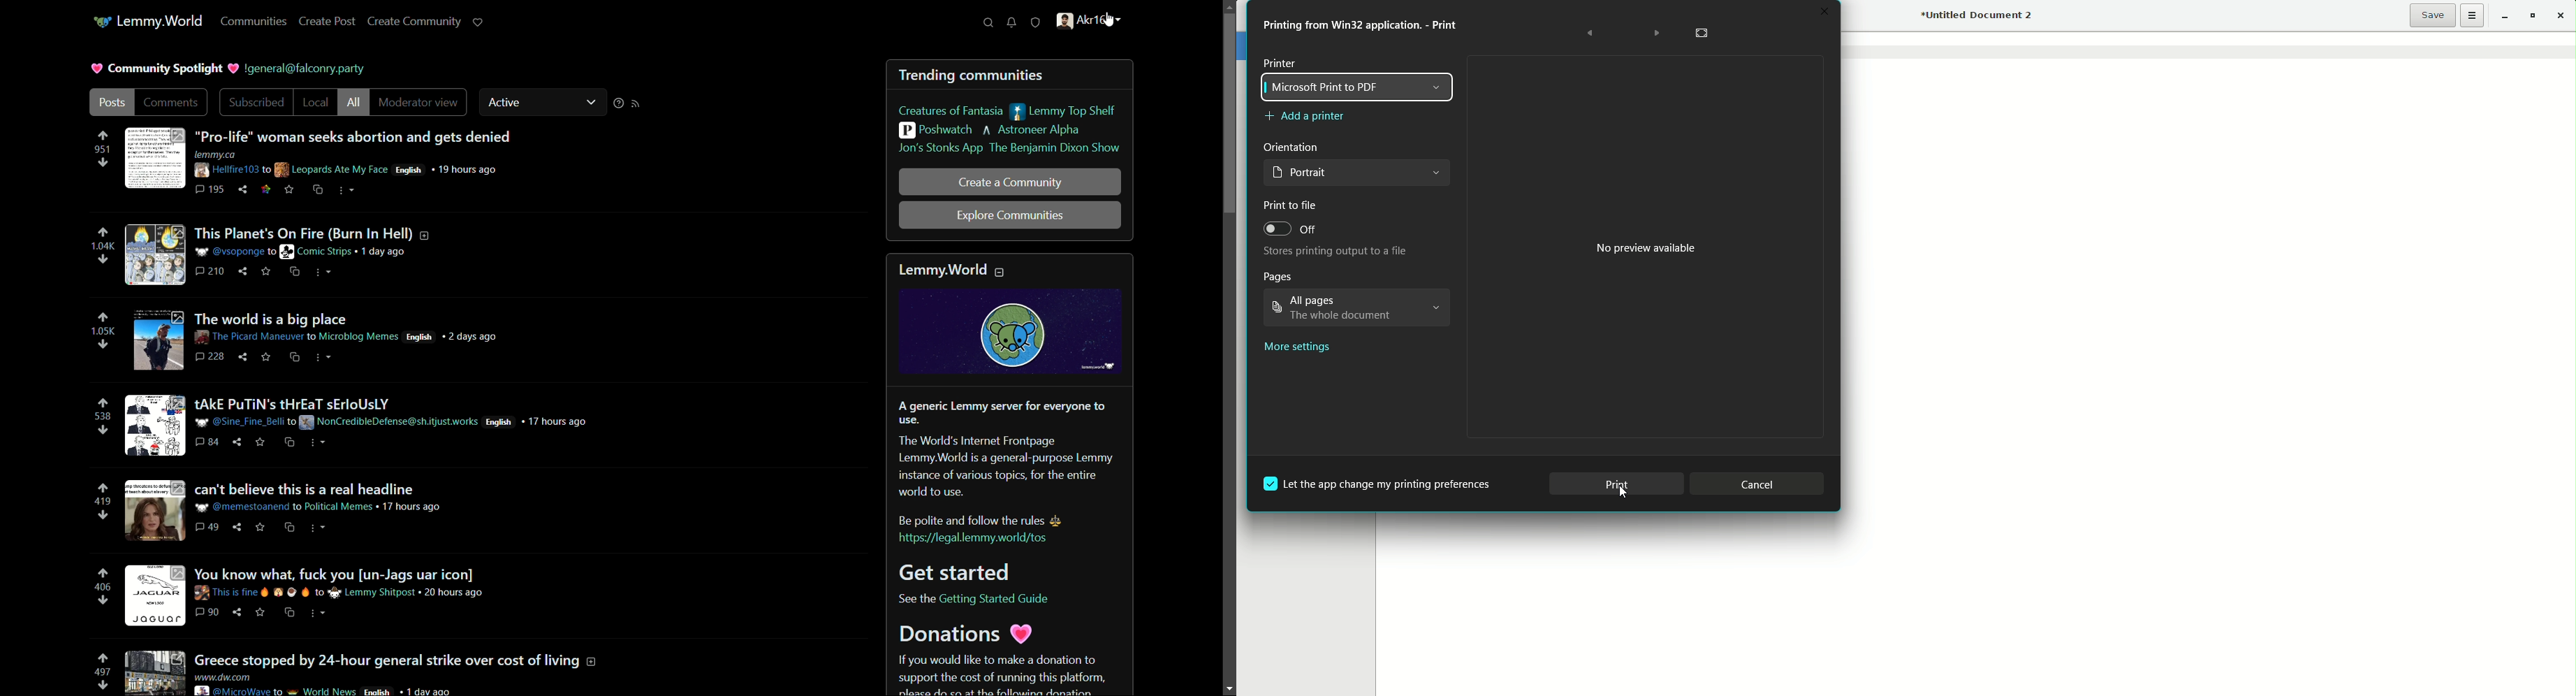 The width and height of the screenshot is (2576, 700). Describe the element at coordinates (1011, 216) in the screenshot. I see `explore communities` at that location.